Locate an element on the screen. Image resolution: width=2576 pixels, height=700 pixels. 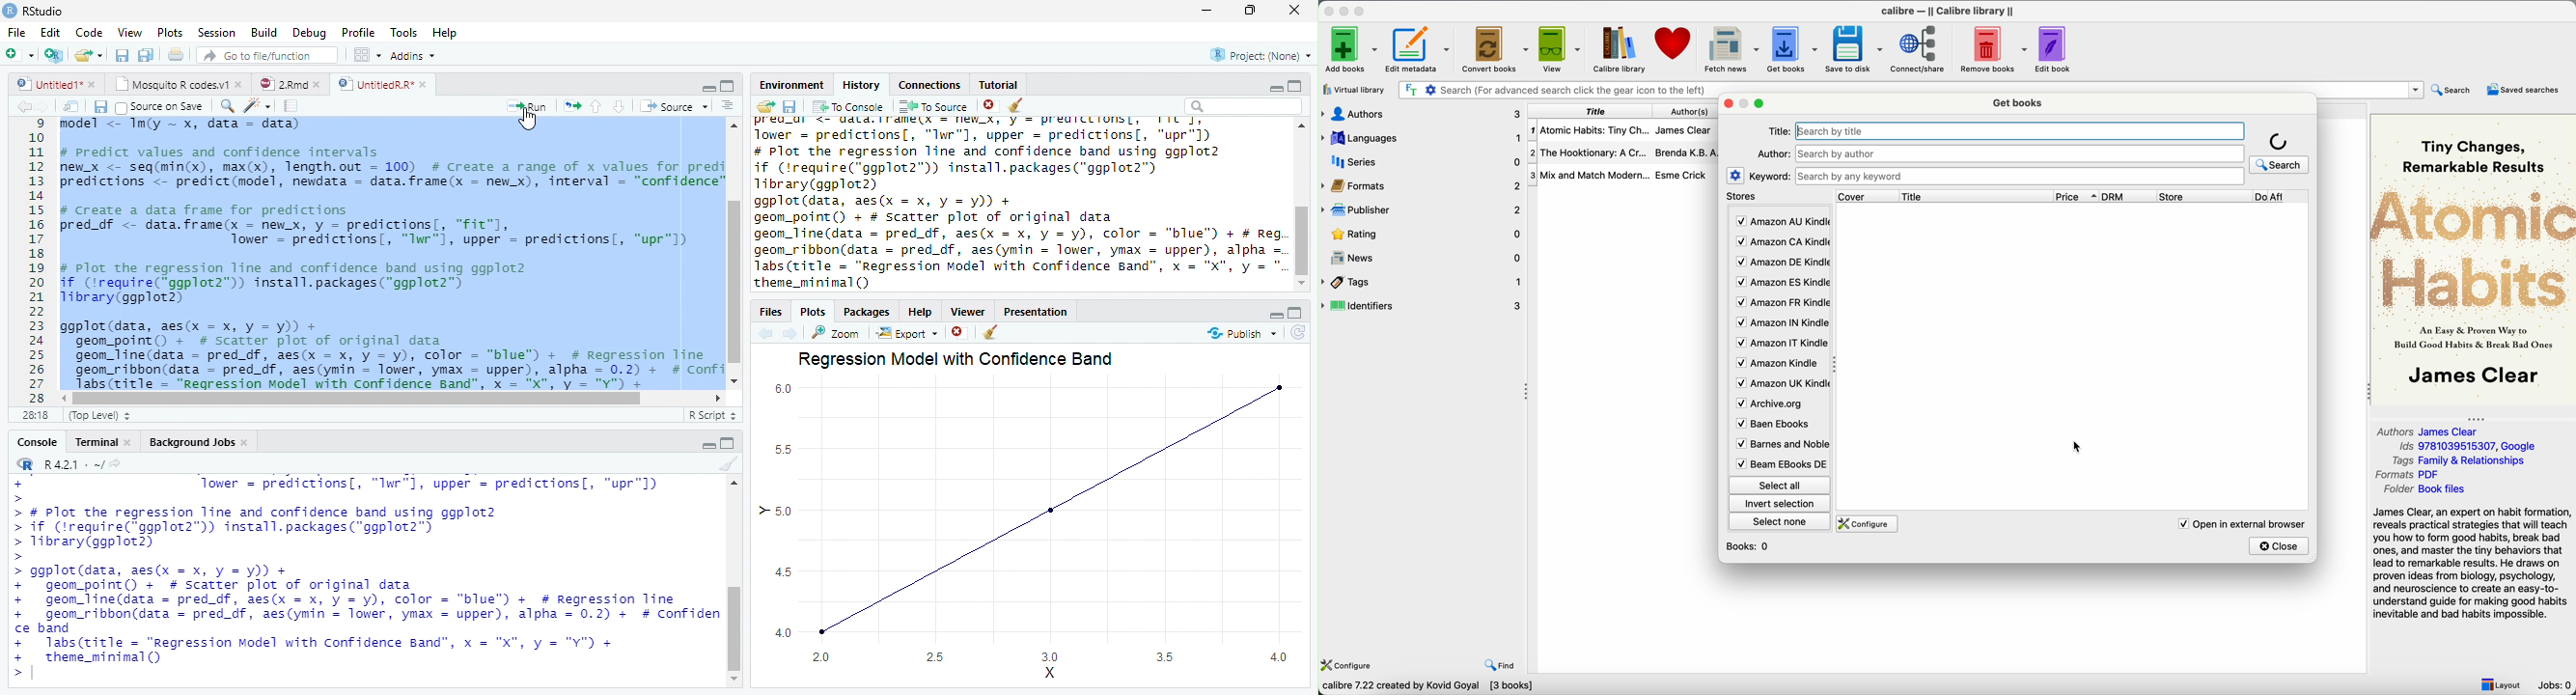
60
55
-50
45
40 is located at coordinates (784, 510).